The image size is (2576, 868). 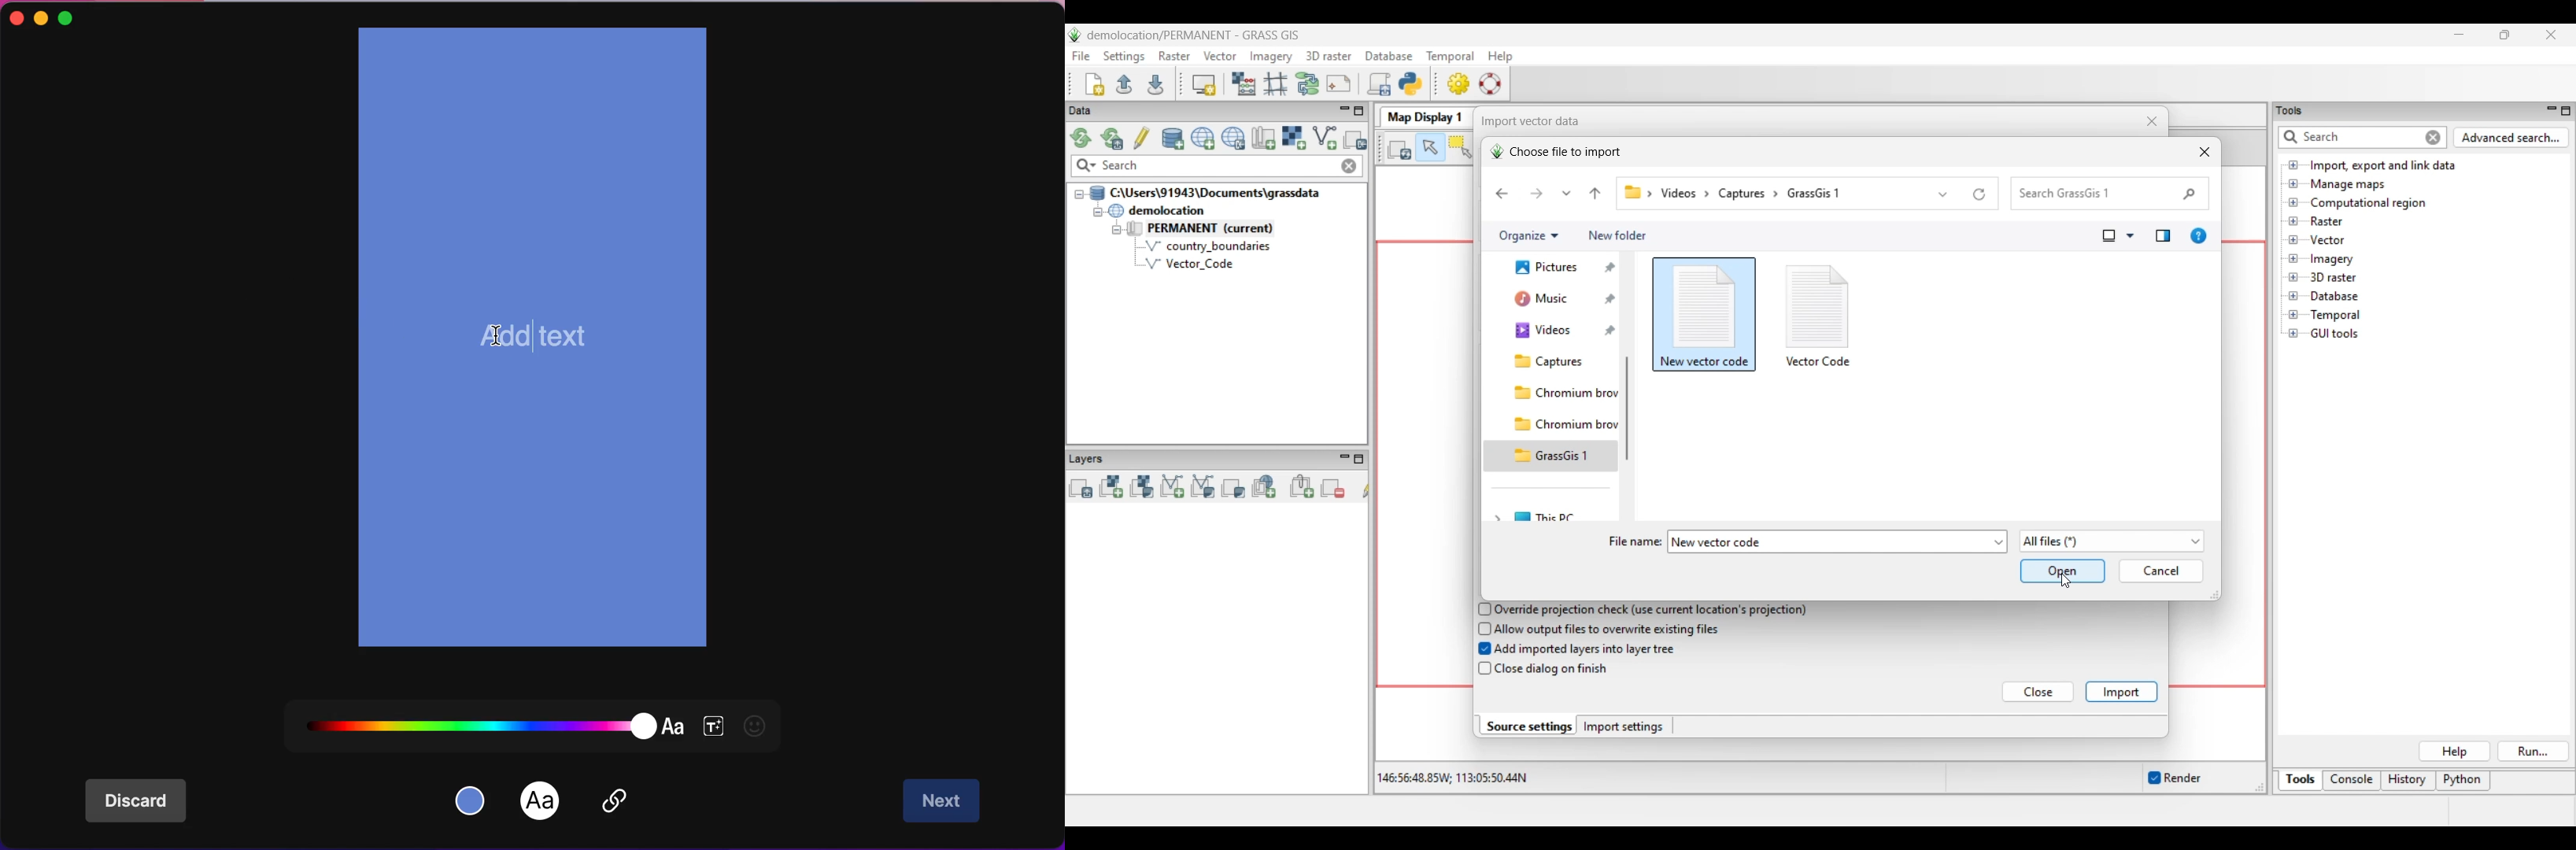 What do you see at coordinates (945, 801) in the screenshot?
I see `next` at bounding box center [945, 801].